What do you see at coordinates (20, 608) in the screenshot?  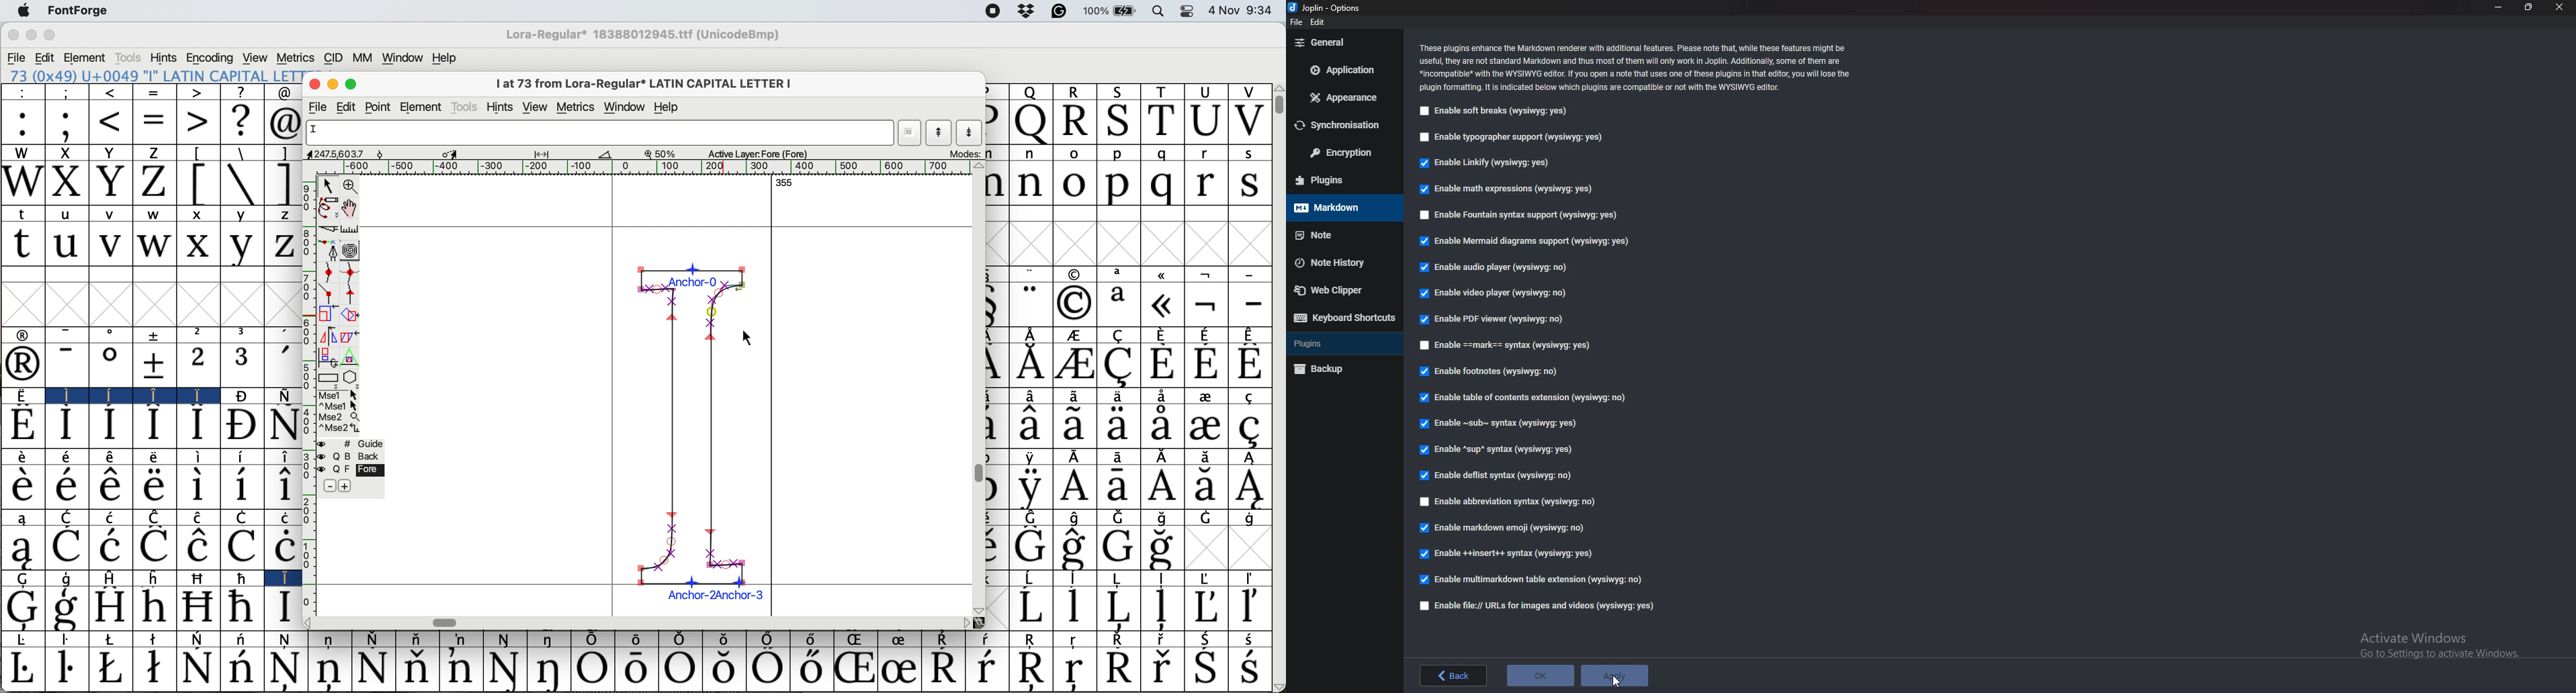 I see `Symbol` at bounding box center [20, 608].